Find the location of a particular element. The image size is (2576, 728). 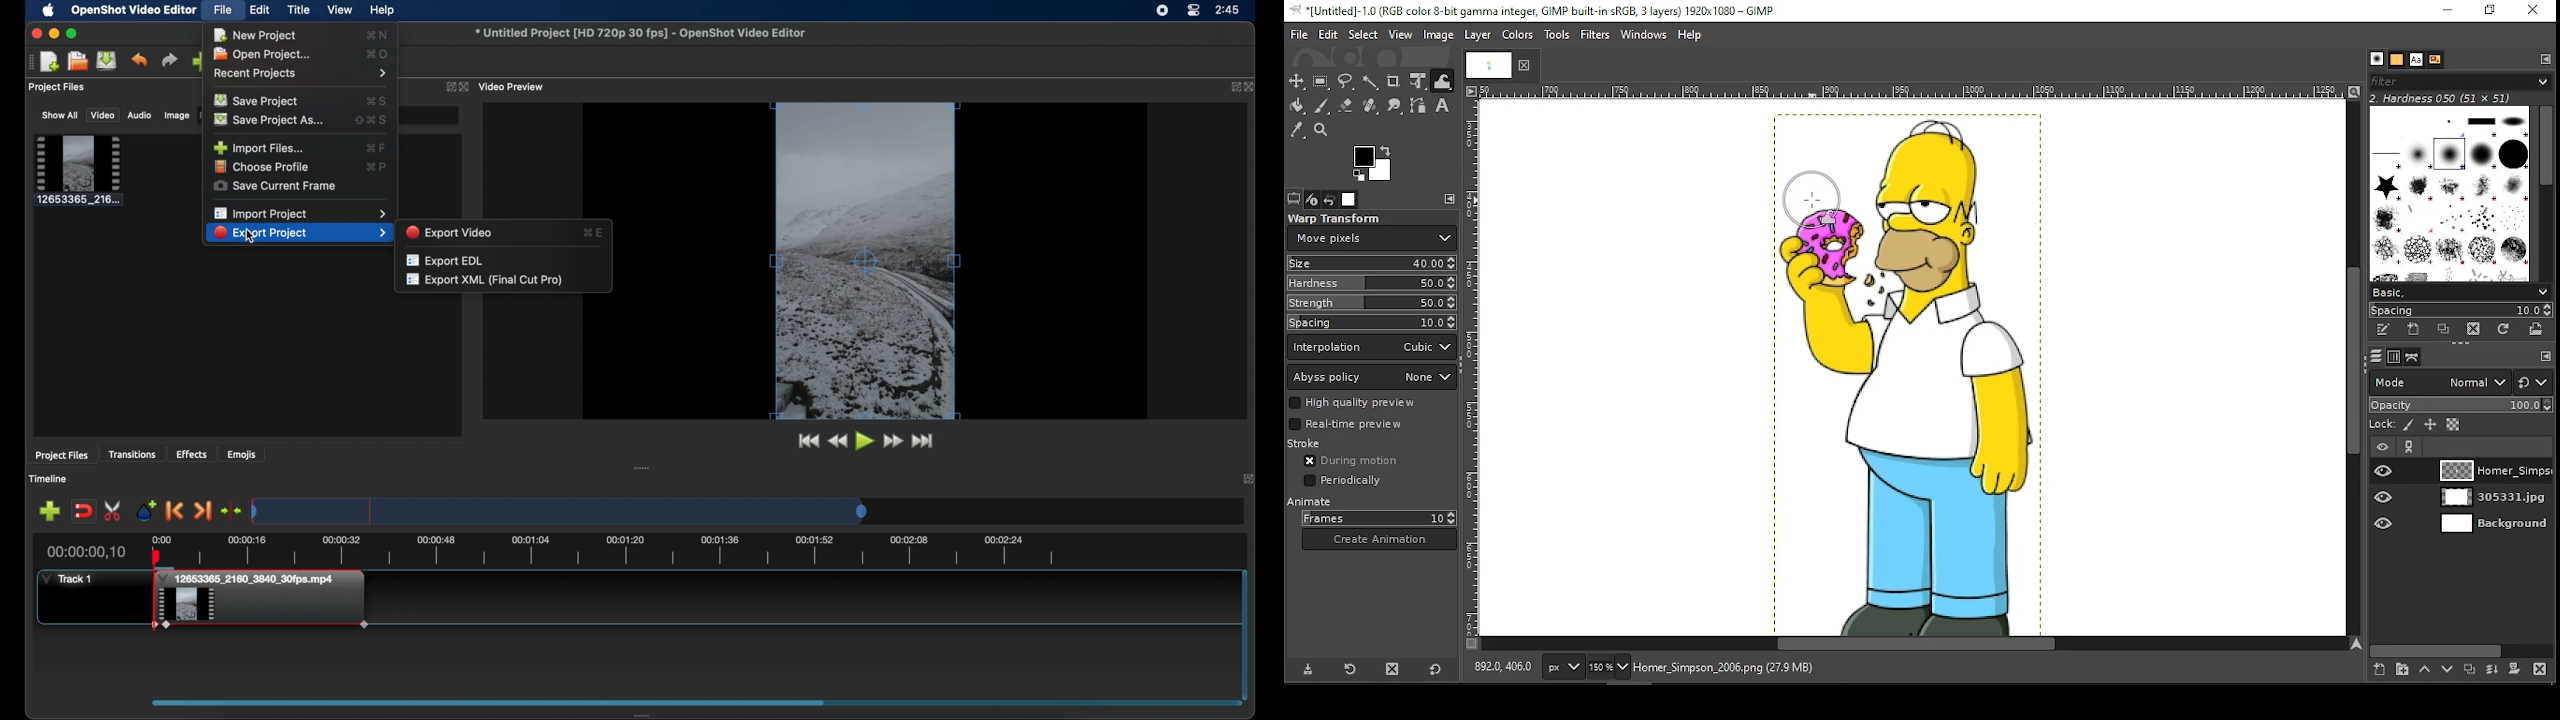

paths tool is located at coordinates (1417, 106).